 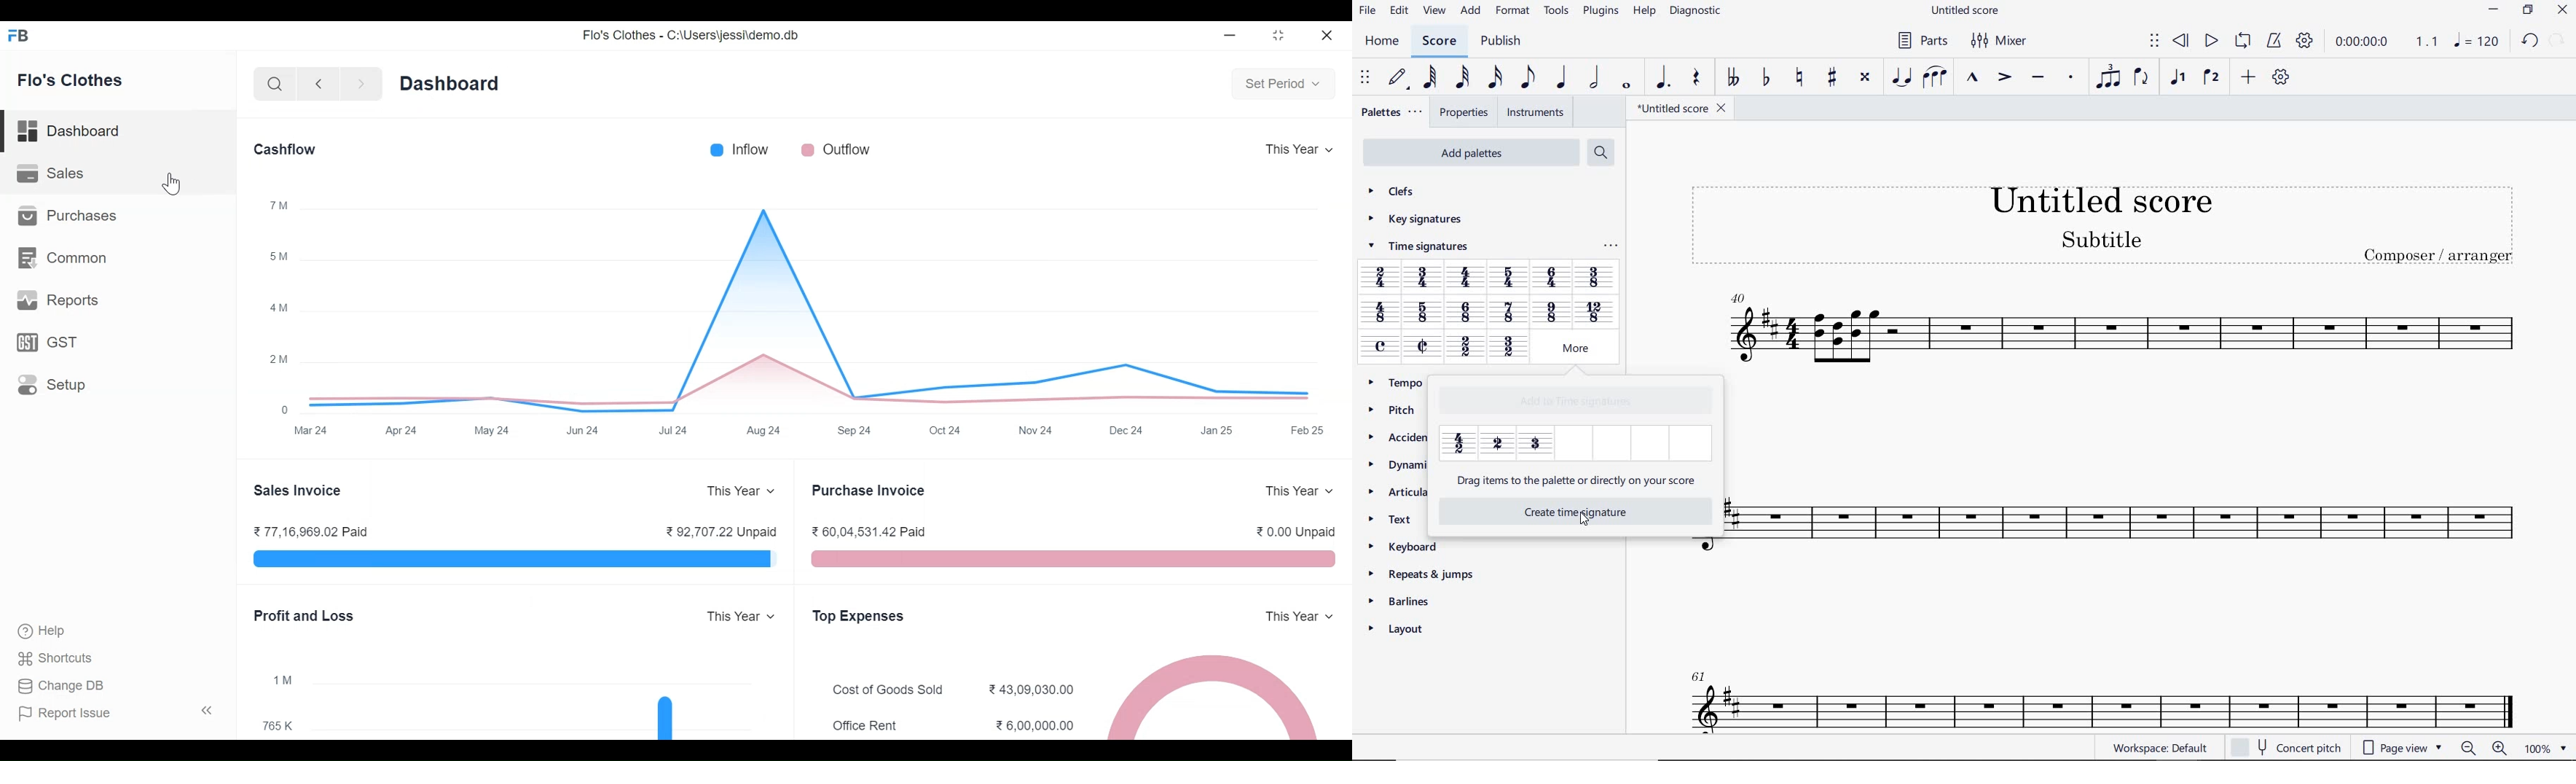 What do you see at coordinates (311, 531) in the screenshot?
I see `77,16,969.02 Paid` at bounding box center [311, 531].